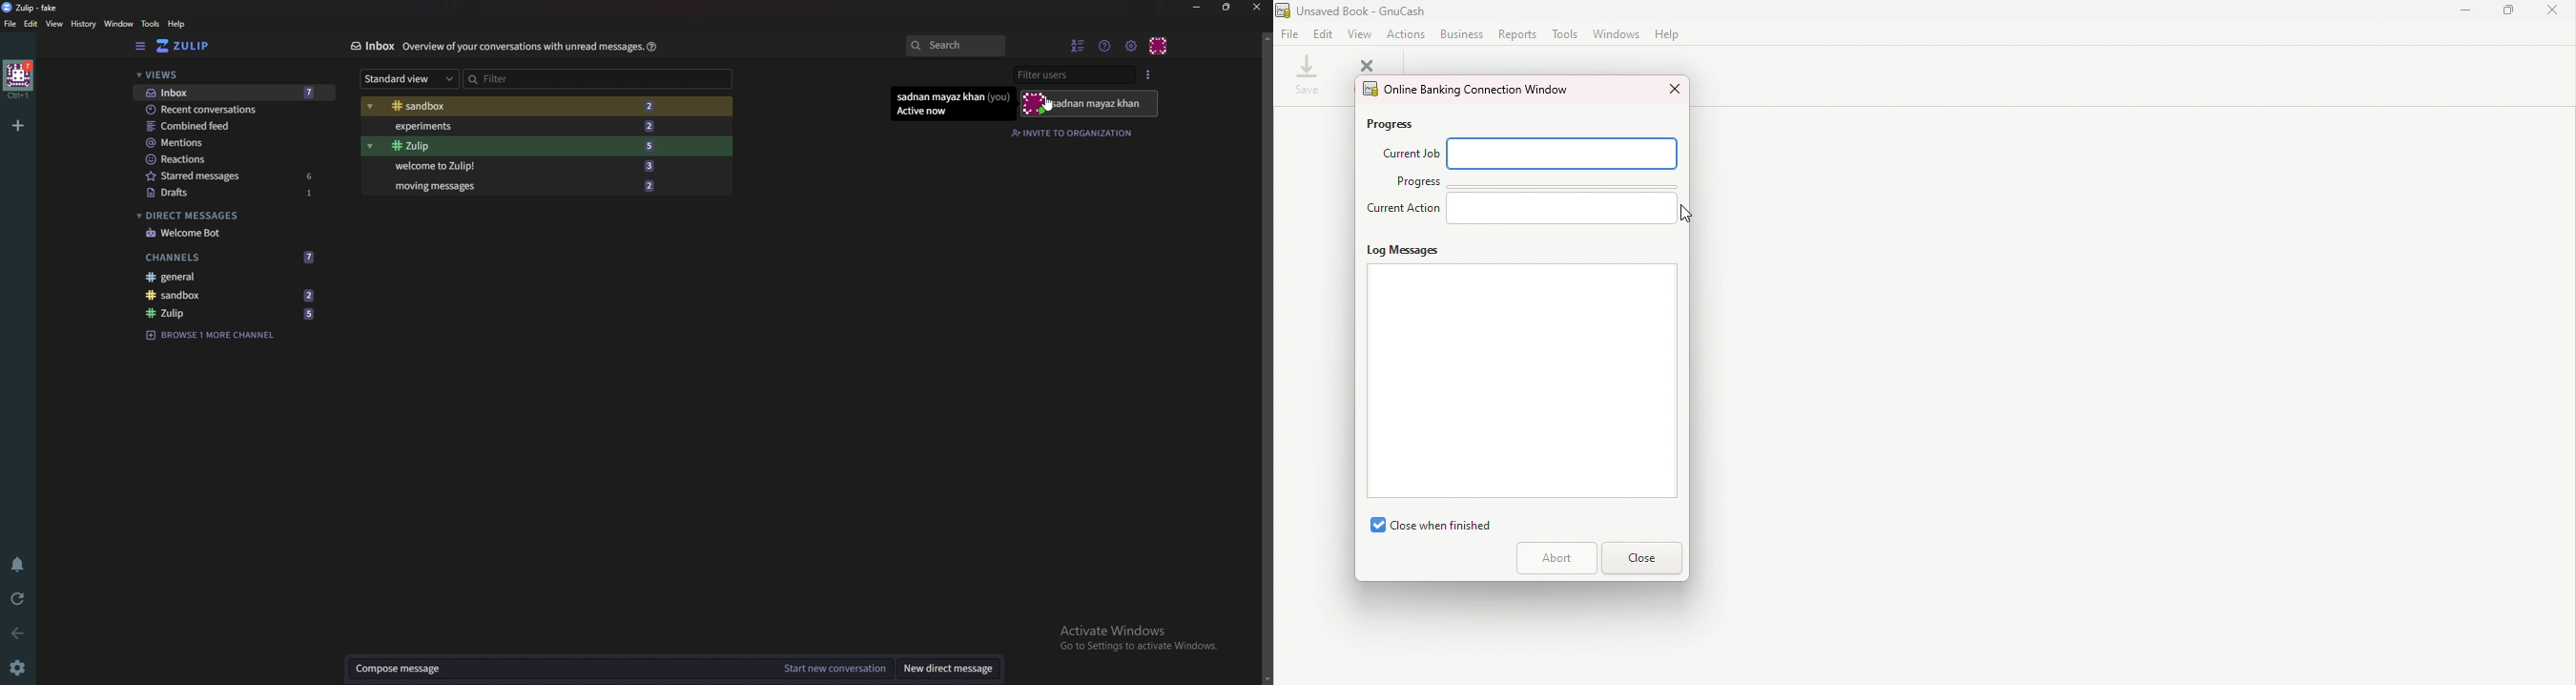 The image size is (2576, 700). What do you see at coordinates (19, 78) in the screenshot?
I see `Home` at bounding box center [19, 78].